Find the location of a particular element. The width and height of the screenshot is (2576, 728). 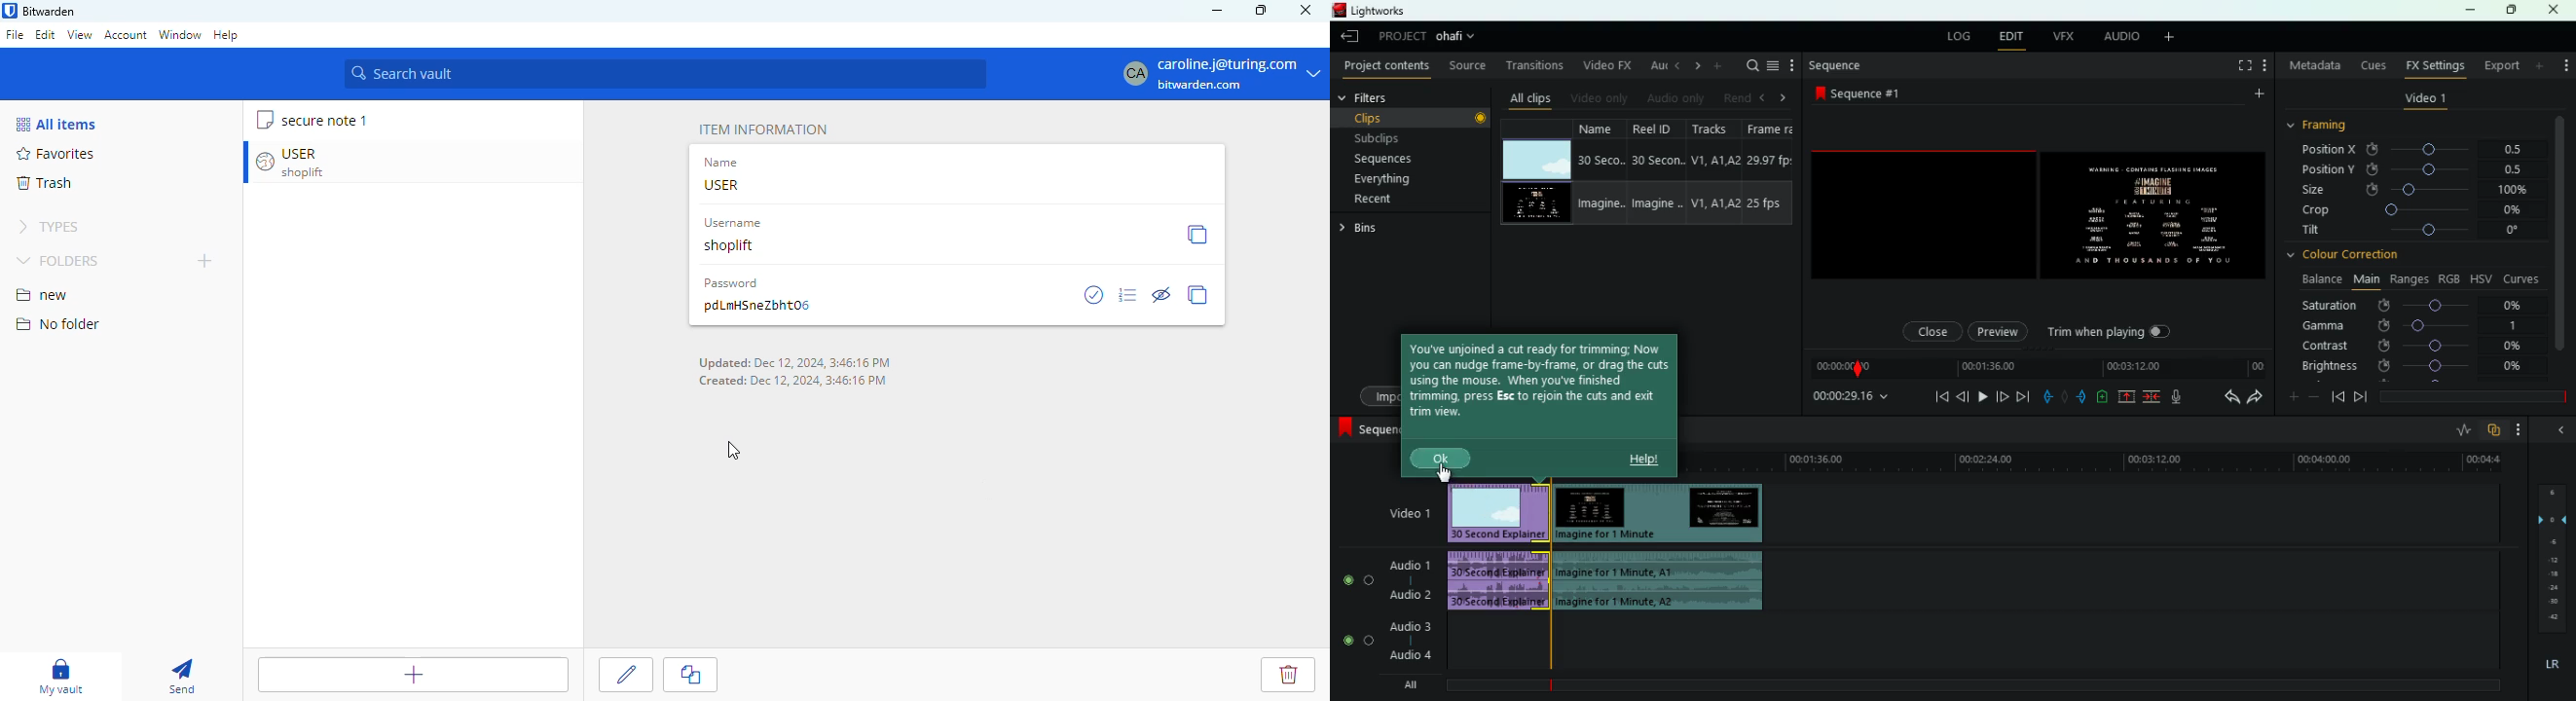

play is located at coordinates (1979, 396).